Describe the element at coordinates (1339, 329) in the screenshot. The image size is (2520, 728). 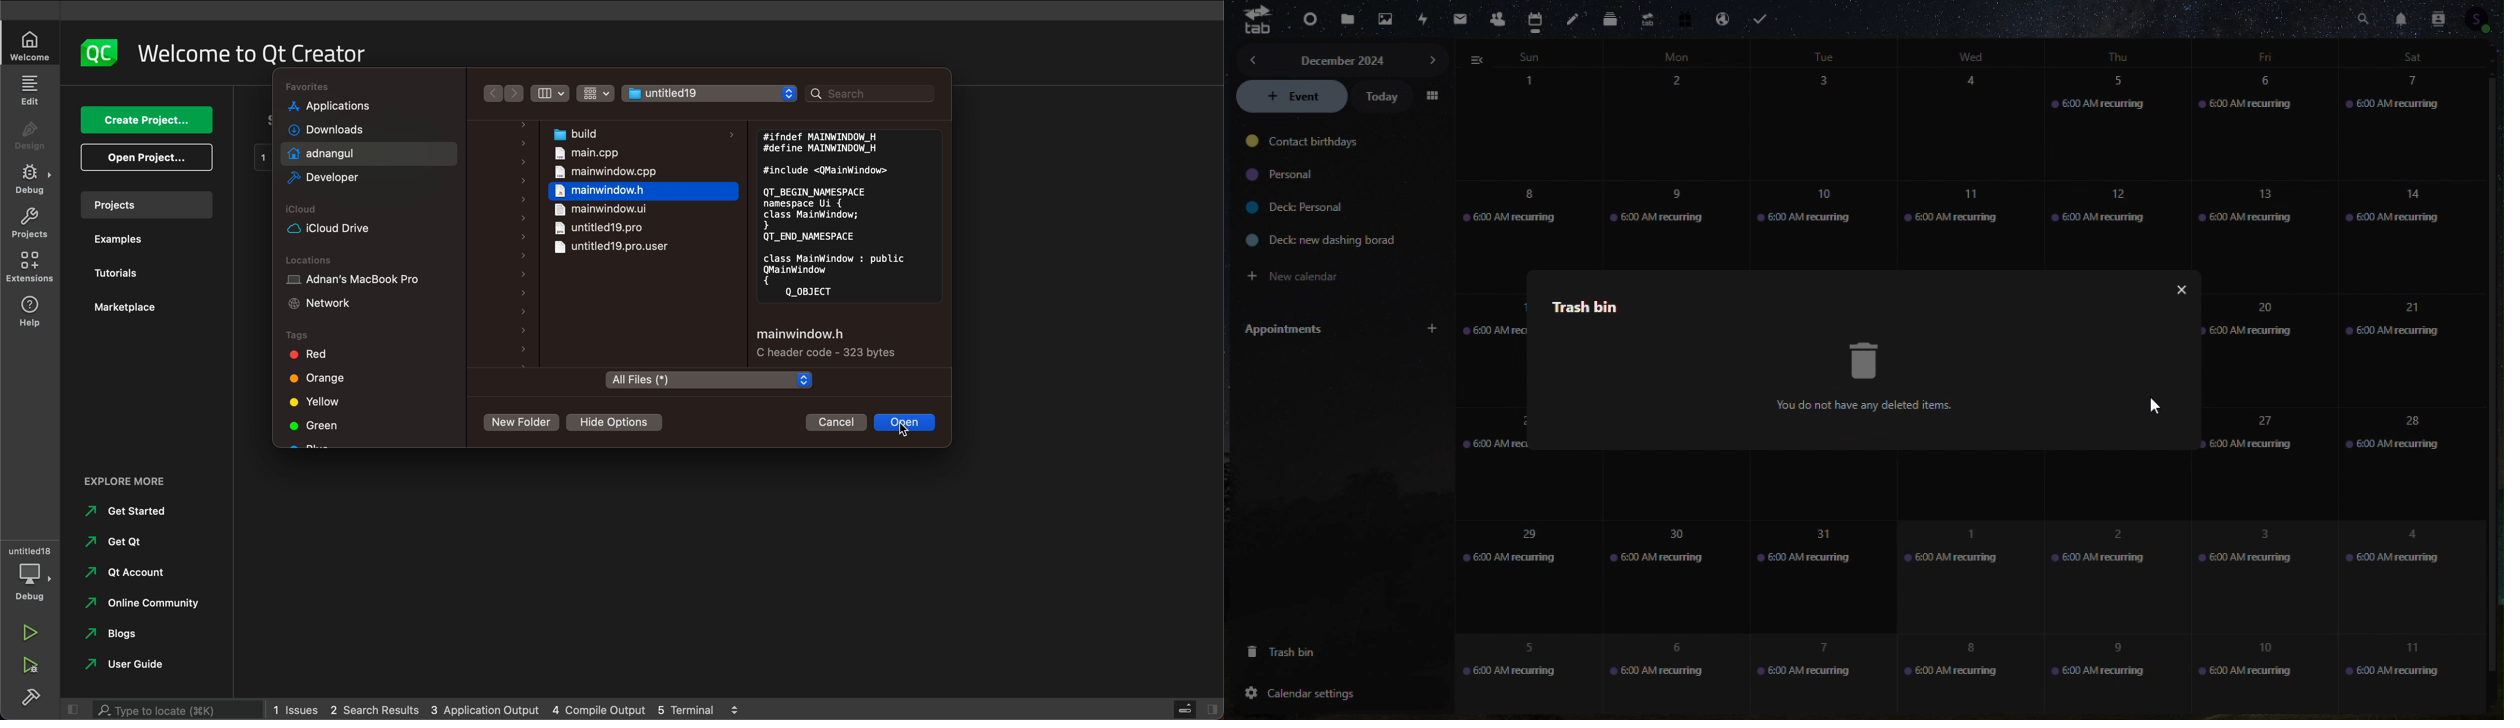
I see `Appointments` at that location.